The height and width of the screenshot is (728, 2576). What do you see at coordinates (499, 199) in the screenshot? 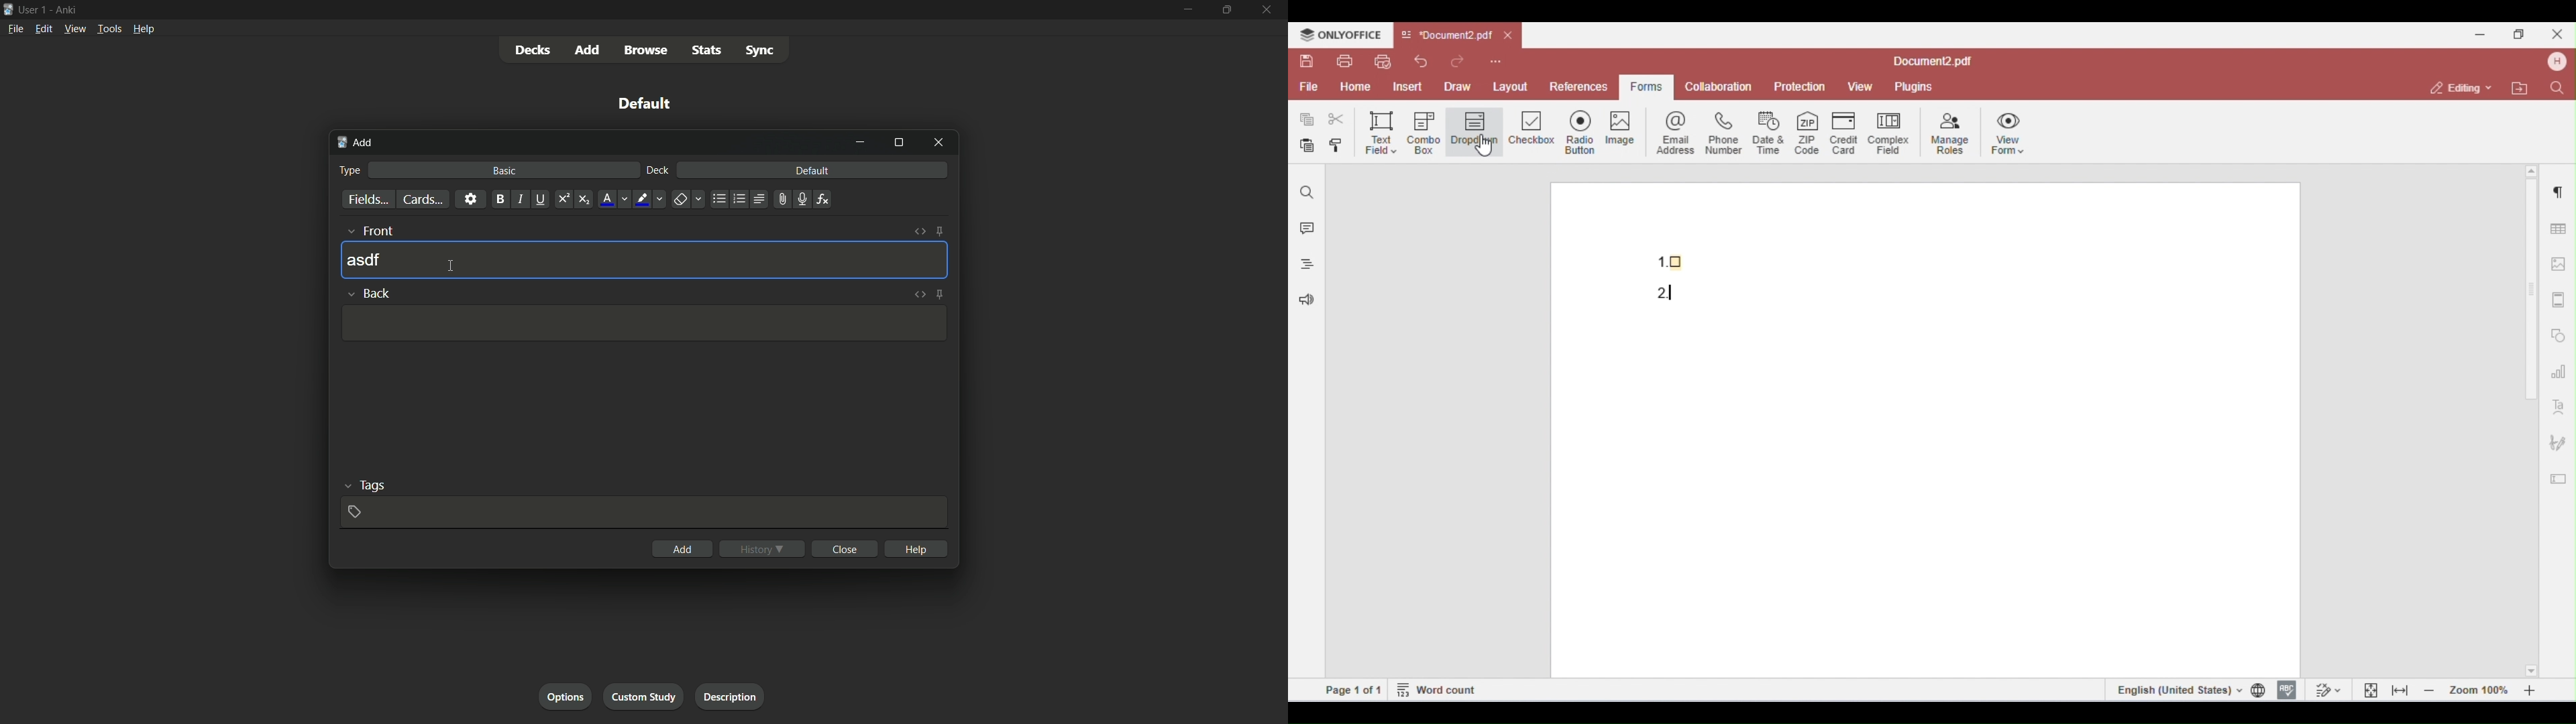
I see `bold` at bounding box center [499, 199].